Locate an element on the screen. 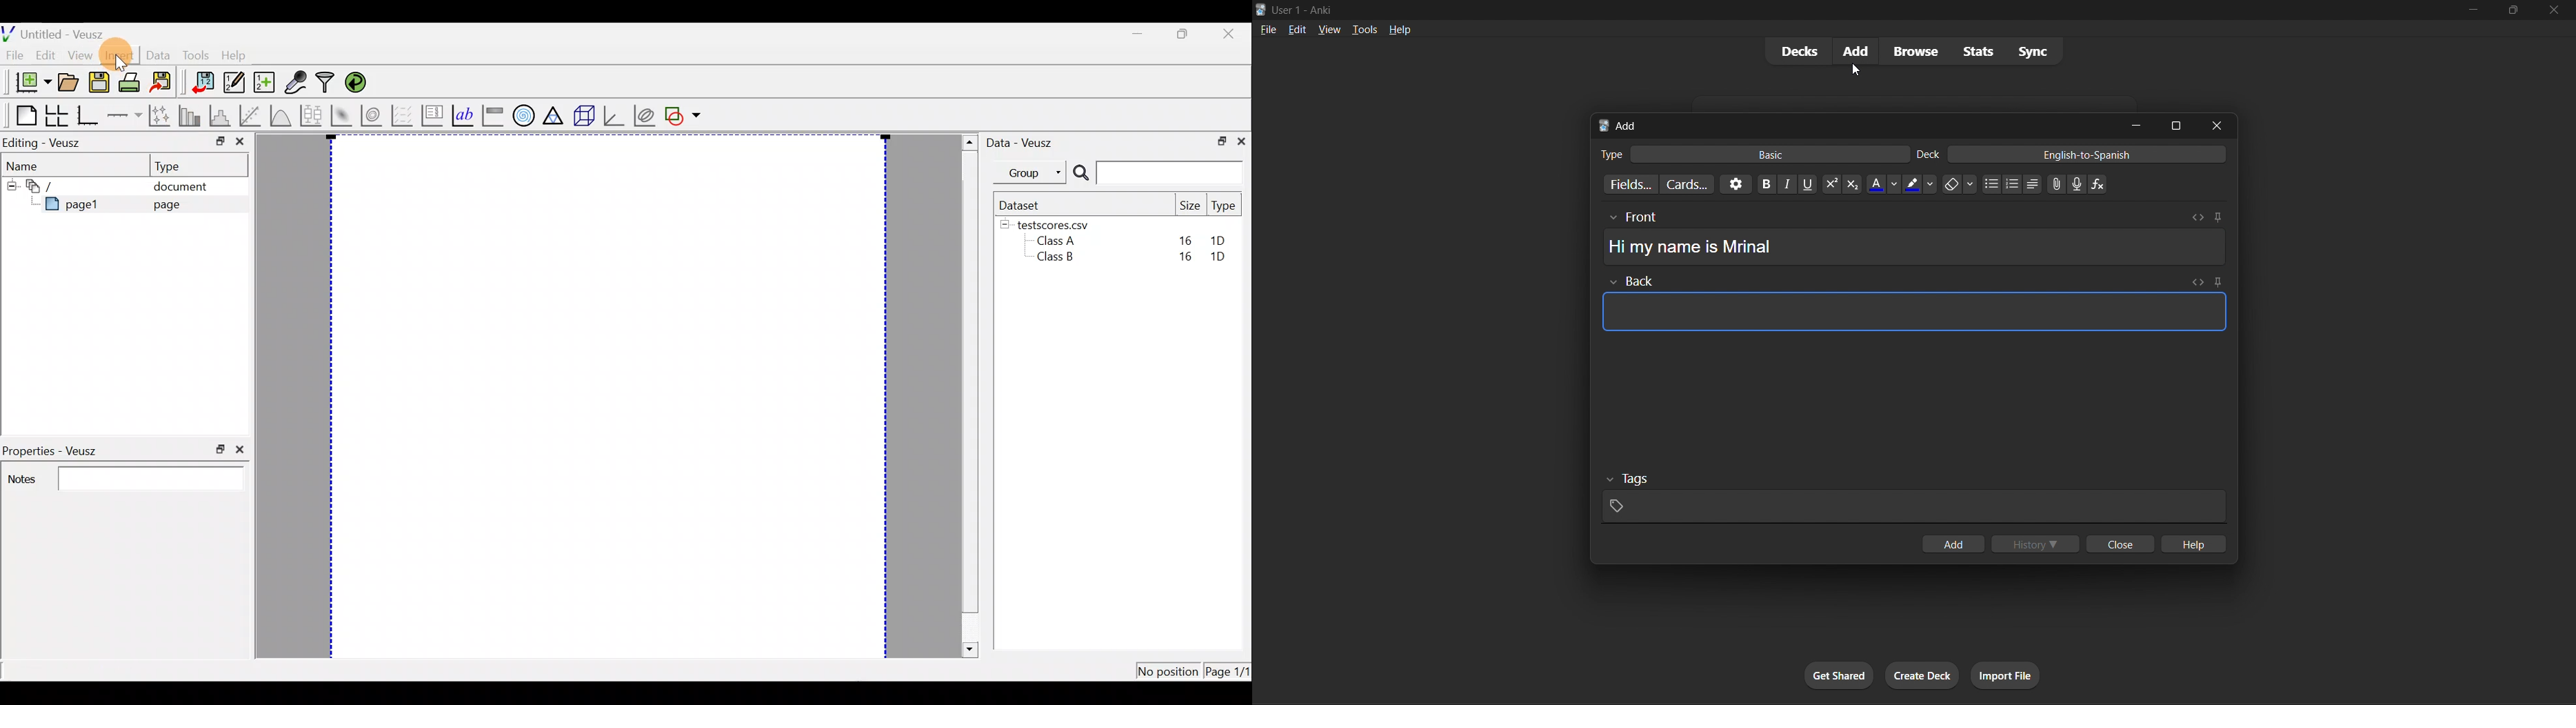 This screenshot has width=2576, height=728. card tags text box is located at coordinates (1913, 497).